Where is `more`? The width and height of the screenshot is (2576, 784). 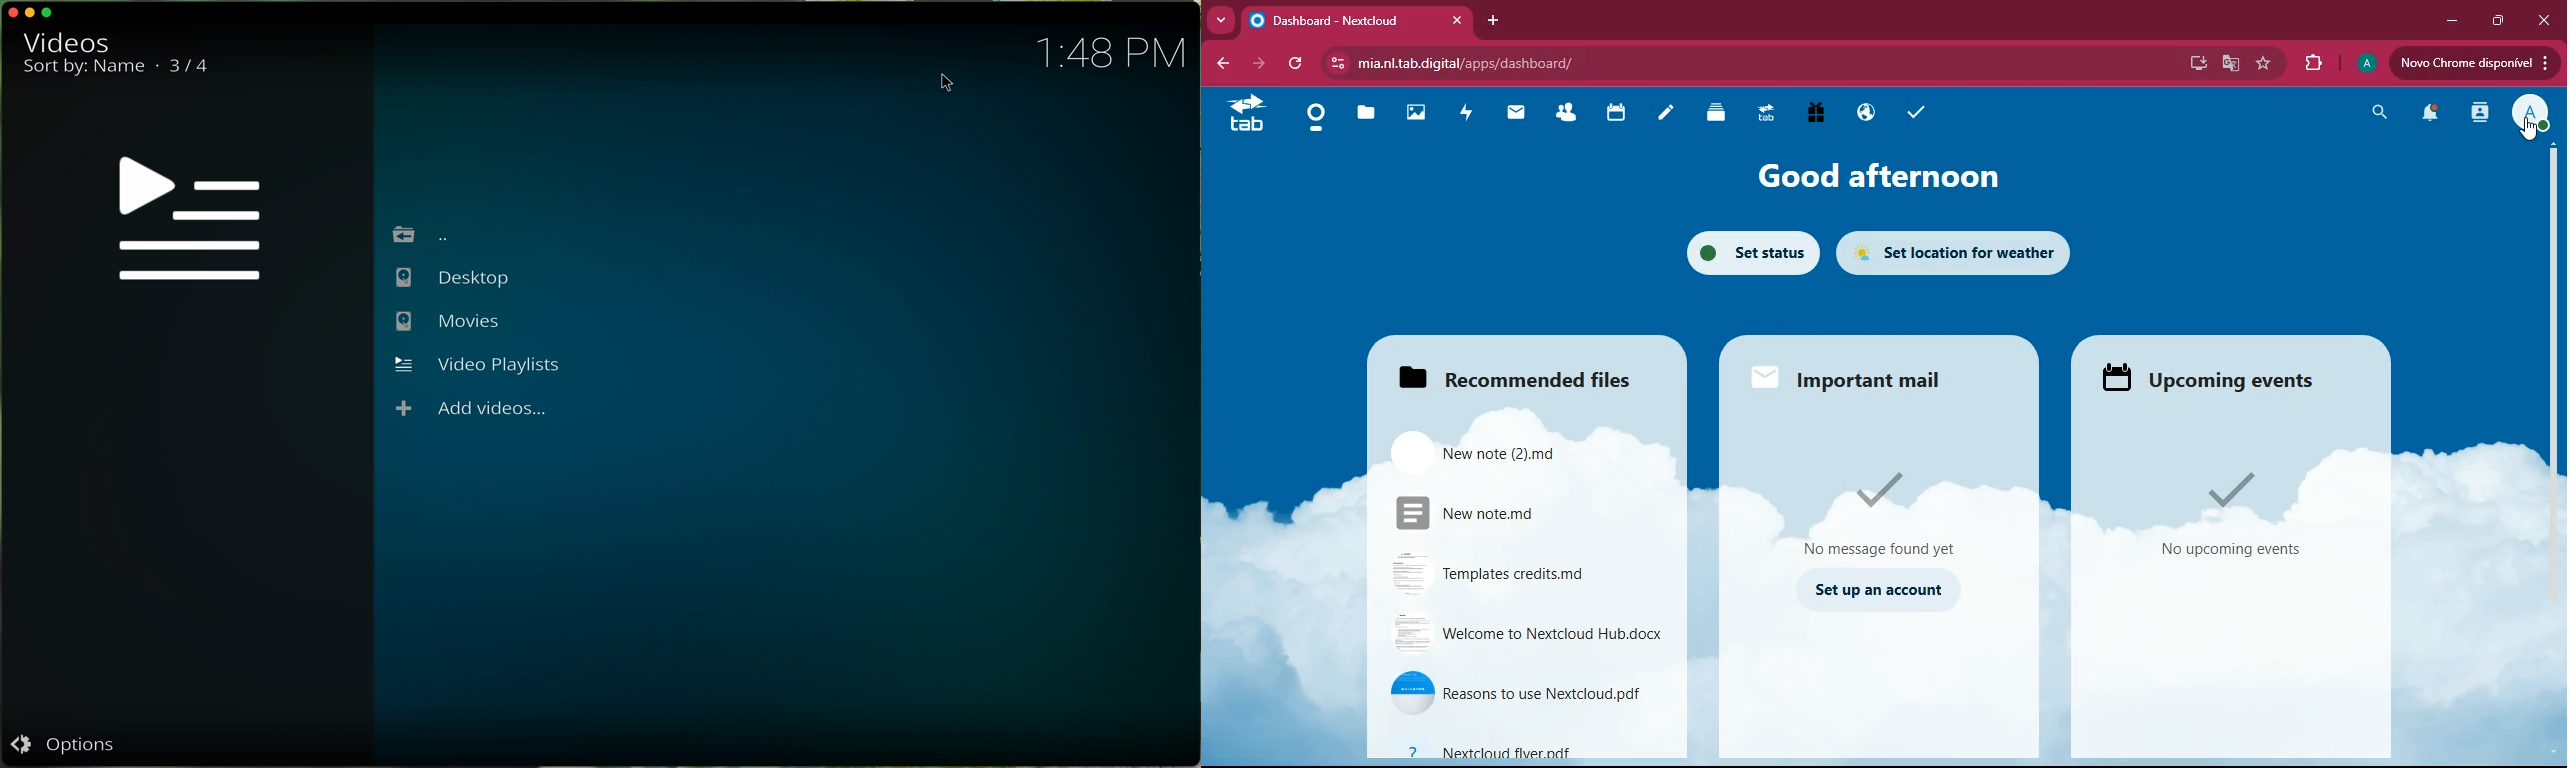
more is located at coordinates (1221, 18).